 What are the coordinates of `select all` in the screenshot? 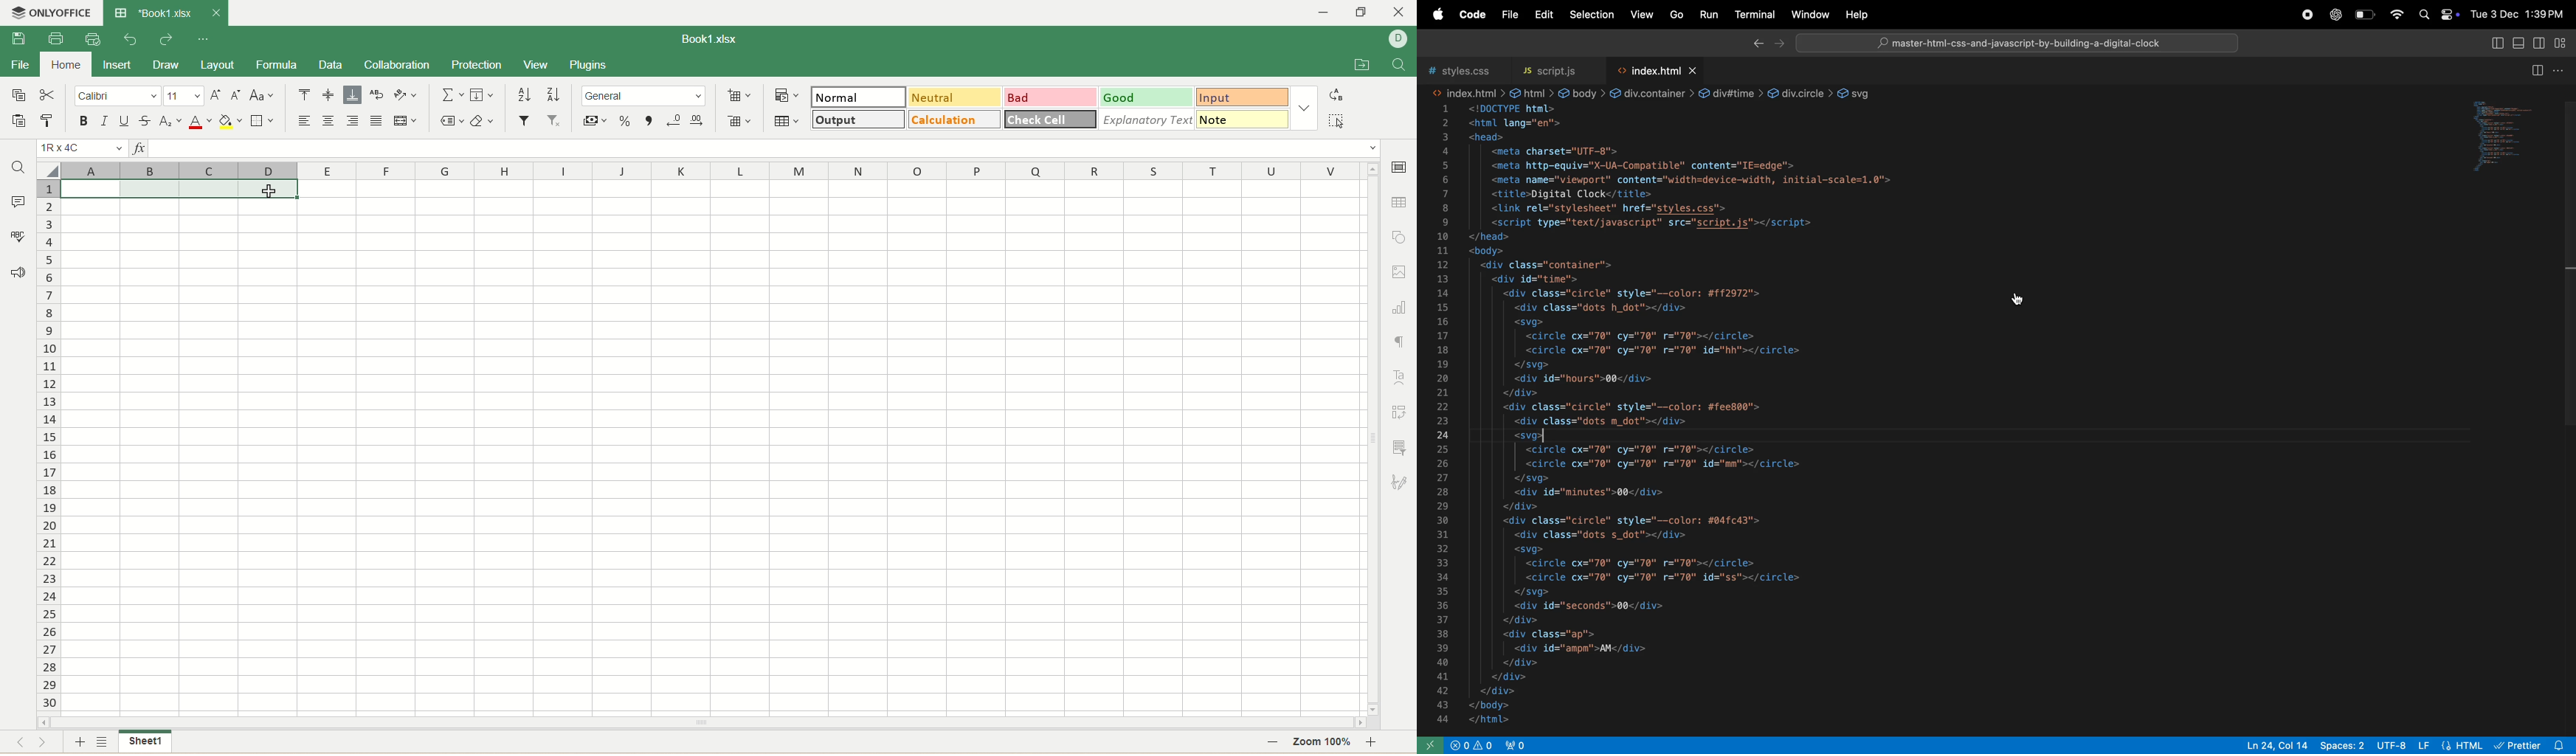 It's located at (49, 169).